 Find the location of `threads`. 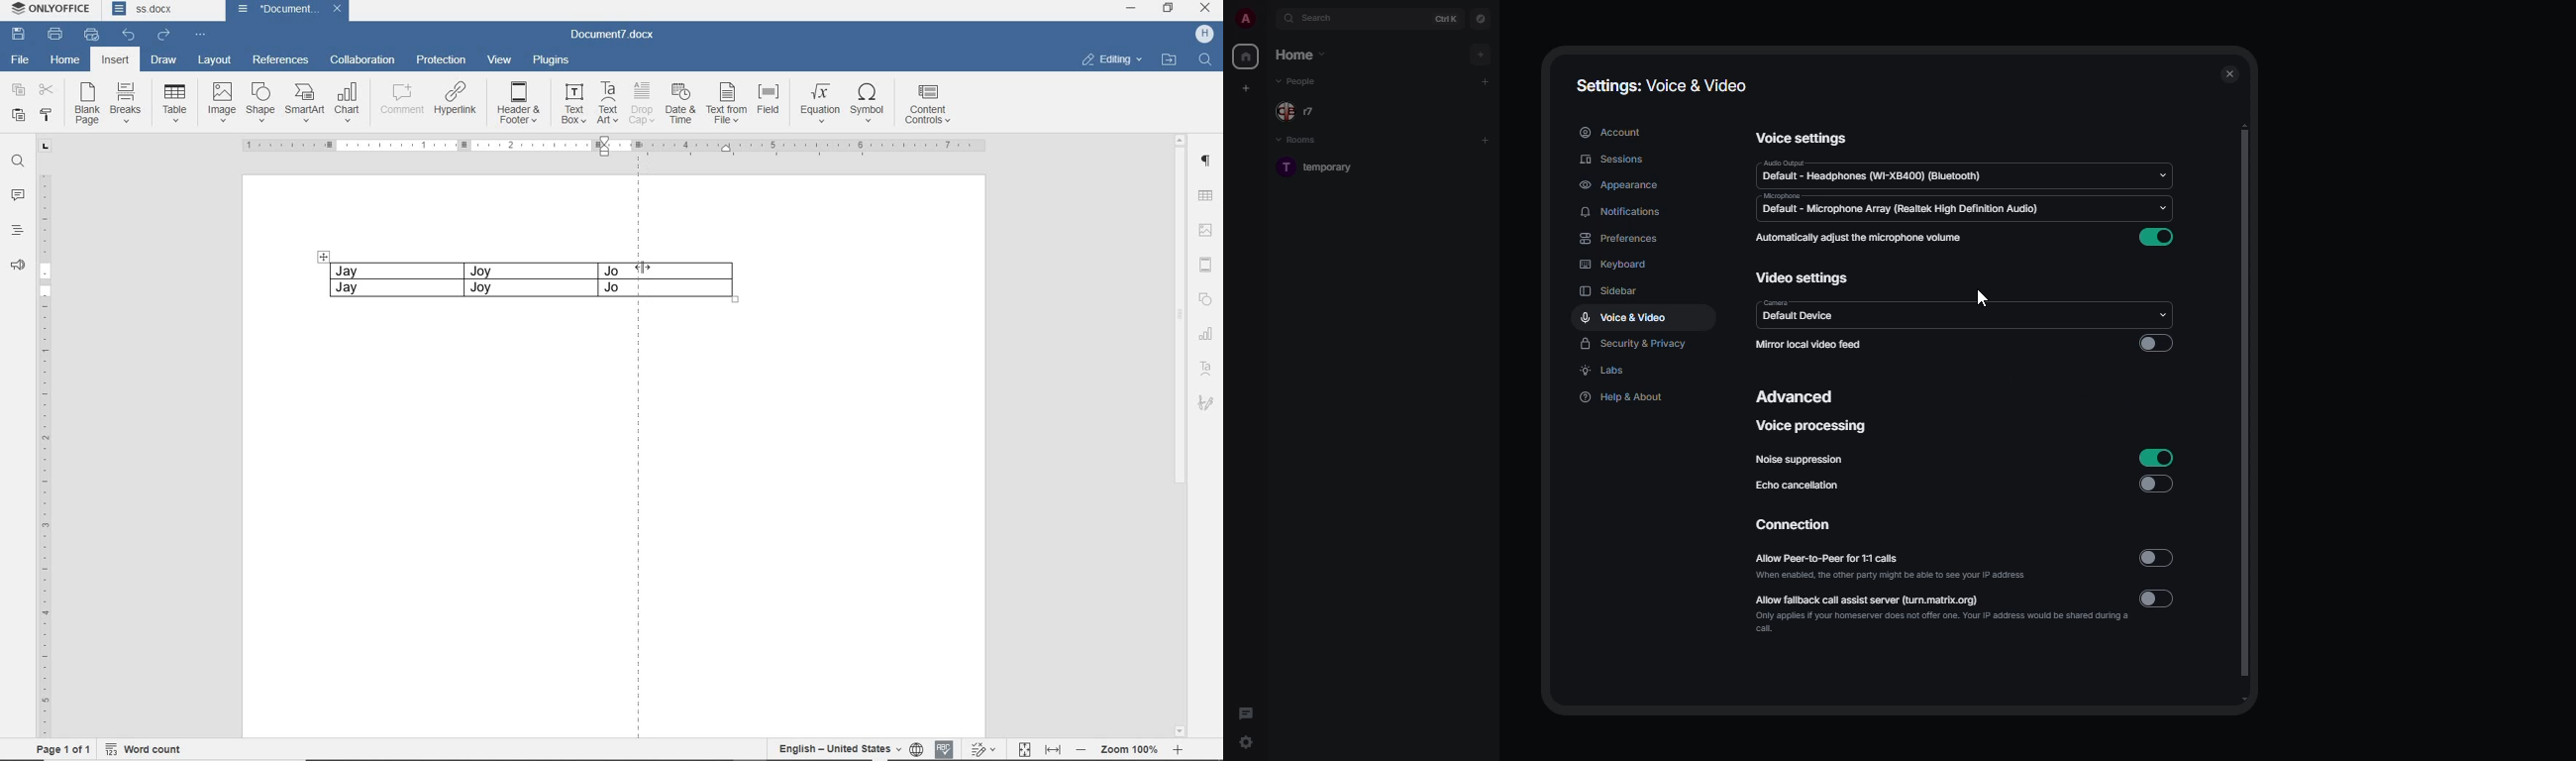

threads is located at coordinates (1245, 709).